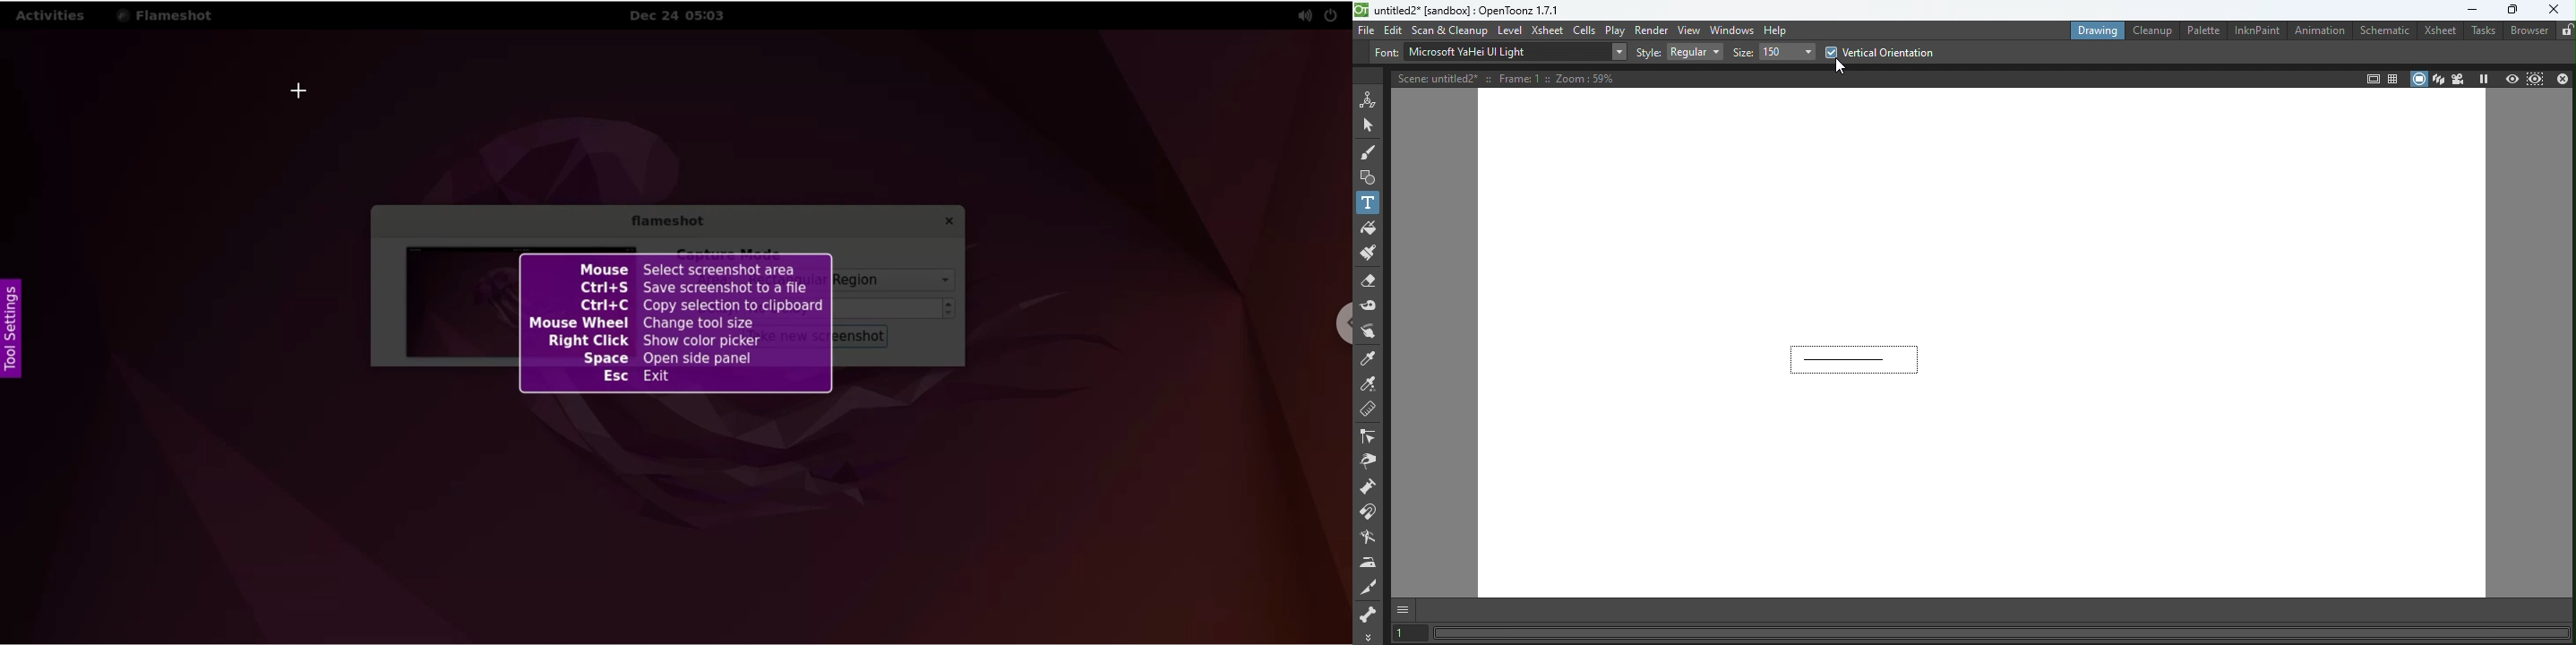 Image resolution: width=2576 pixels, height=672 pixels. What do you see at coordinates (2482, 78) in the screenshot?
I see `Freeze` at bounding box center [2482, 78].